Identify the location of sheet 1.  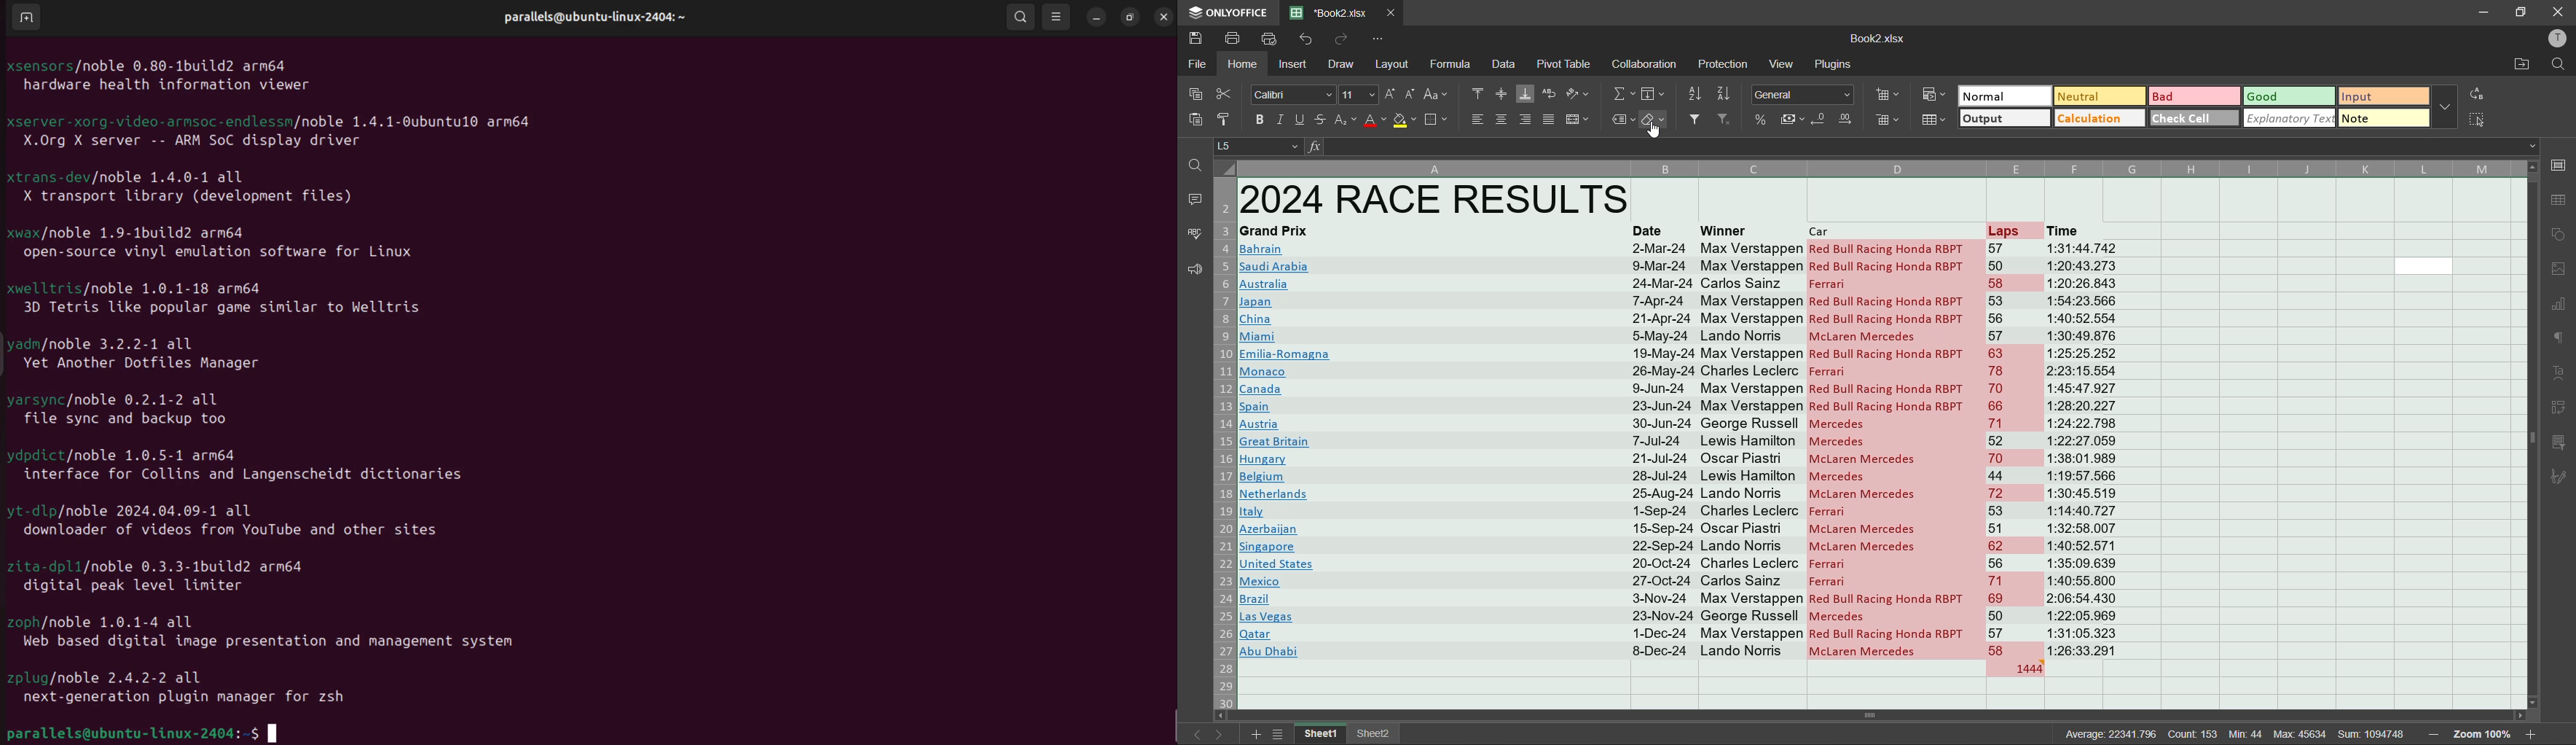
(1322, 734).